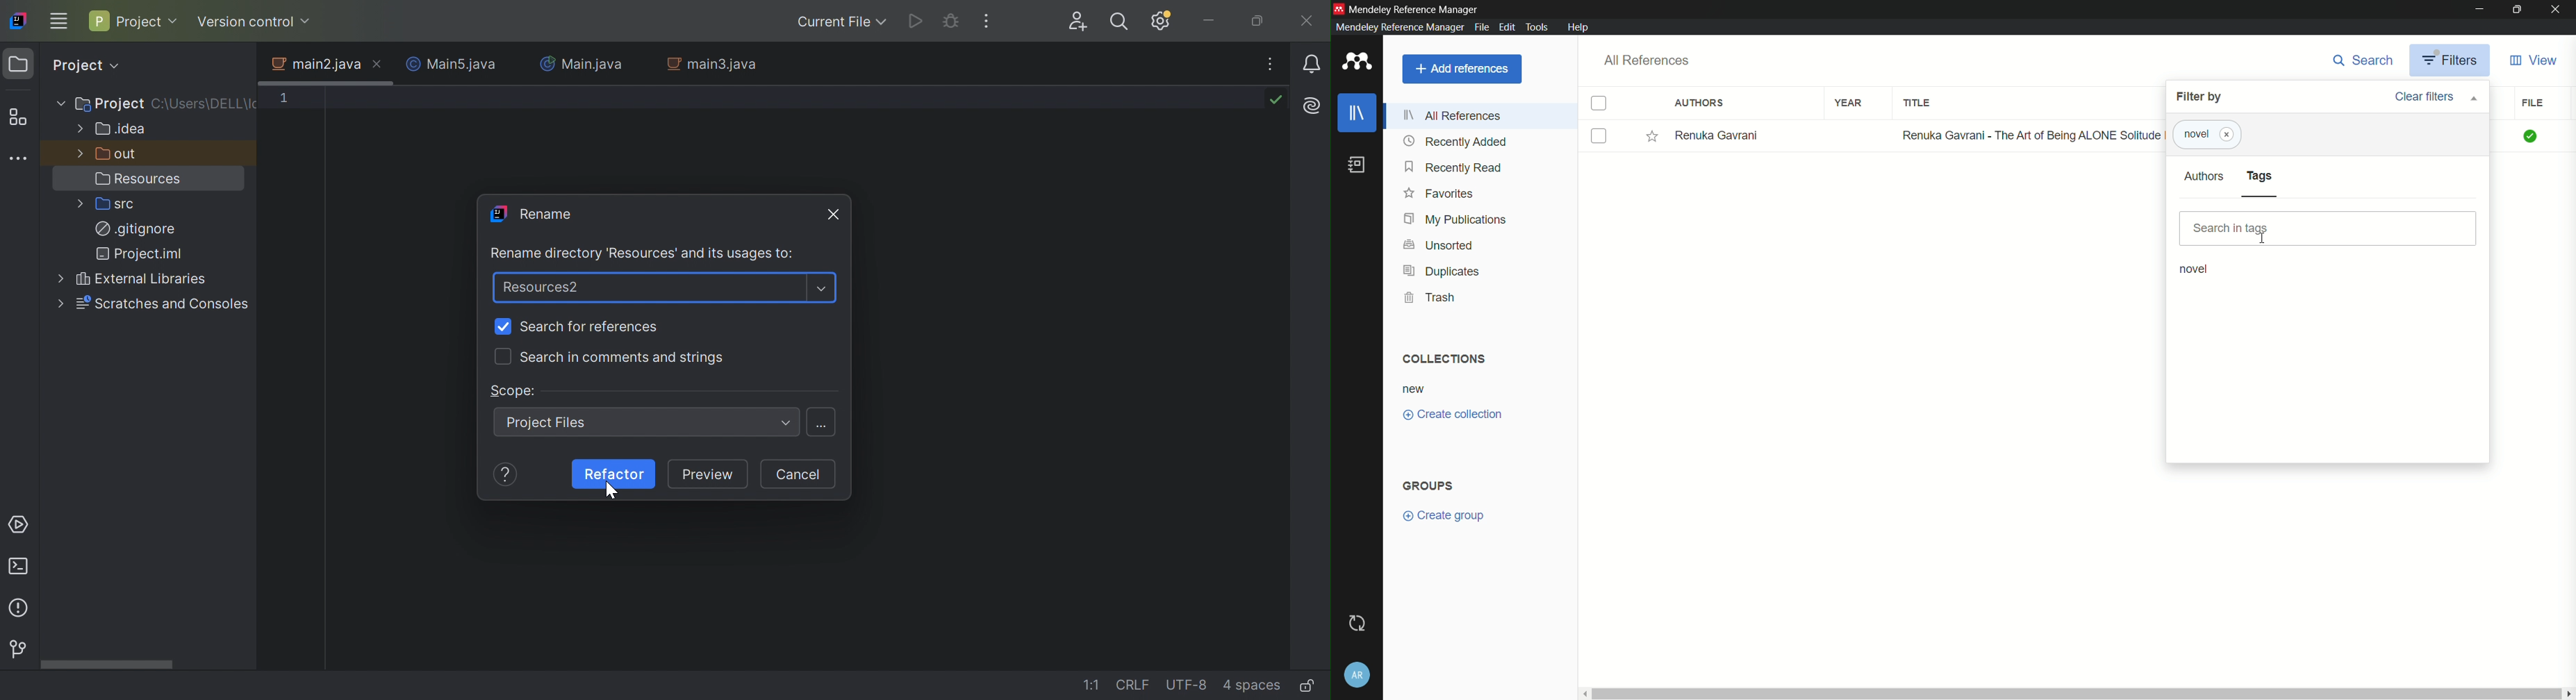 The image size is (2576, 700). Describe the element at coordinates (1601, 136) in the screenshot. I see `check box` at that location.